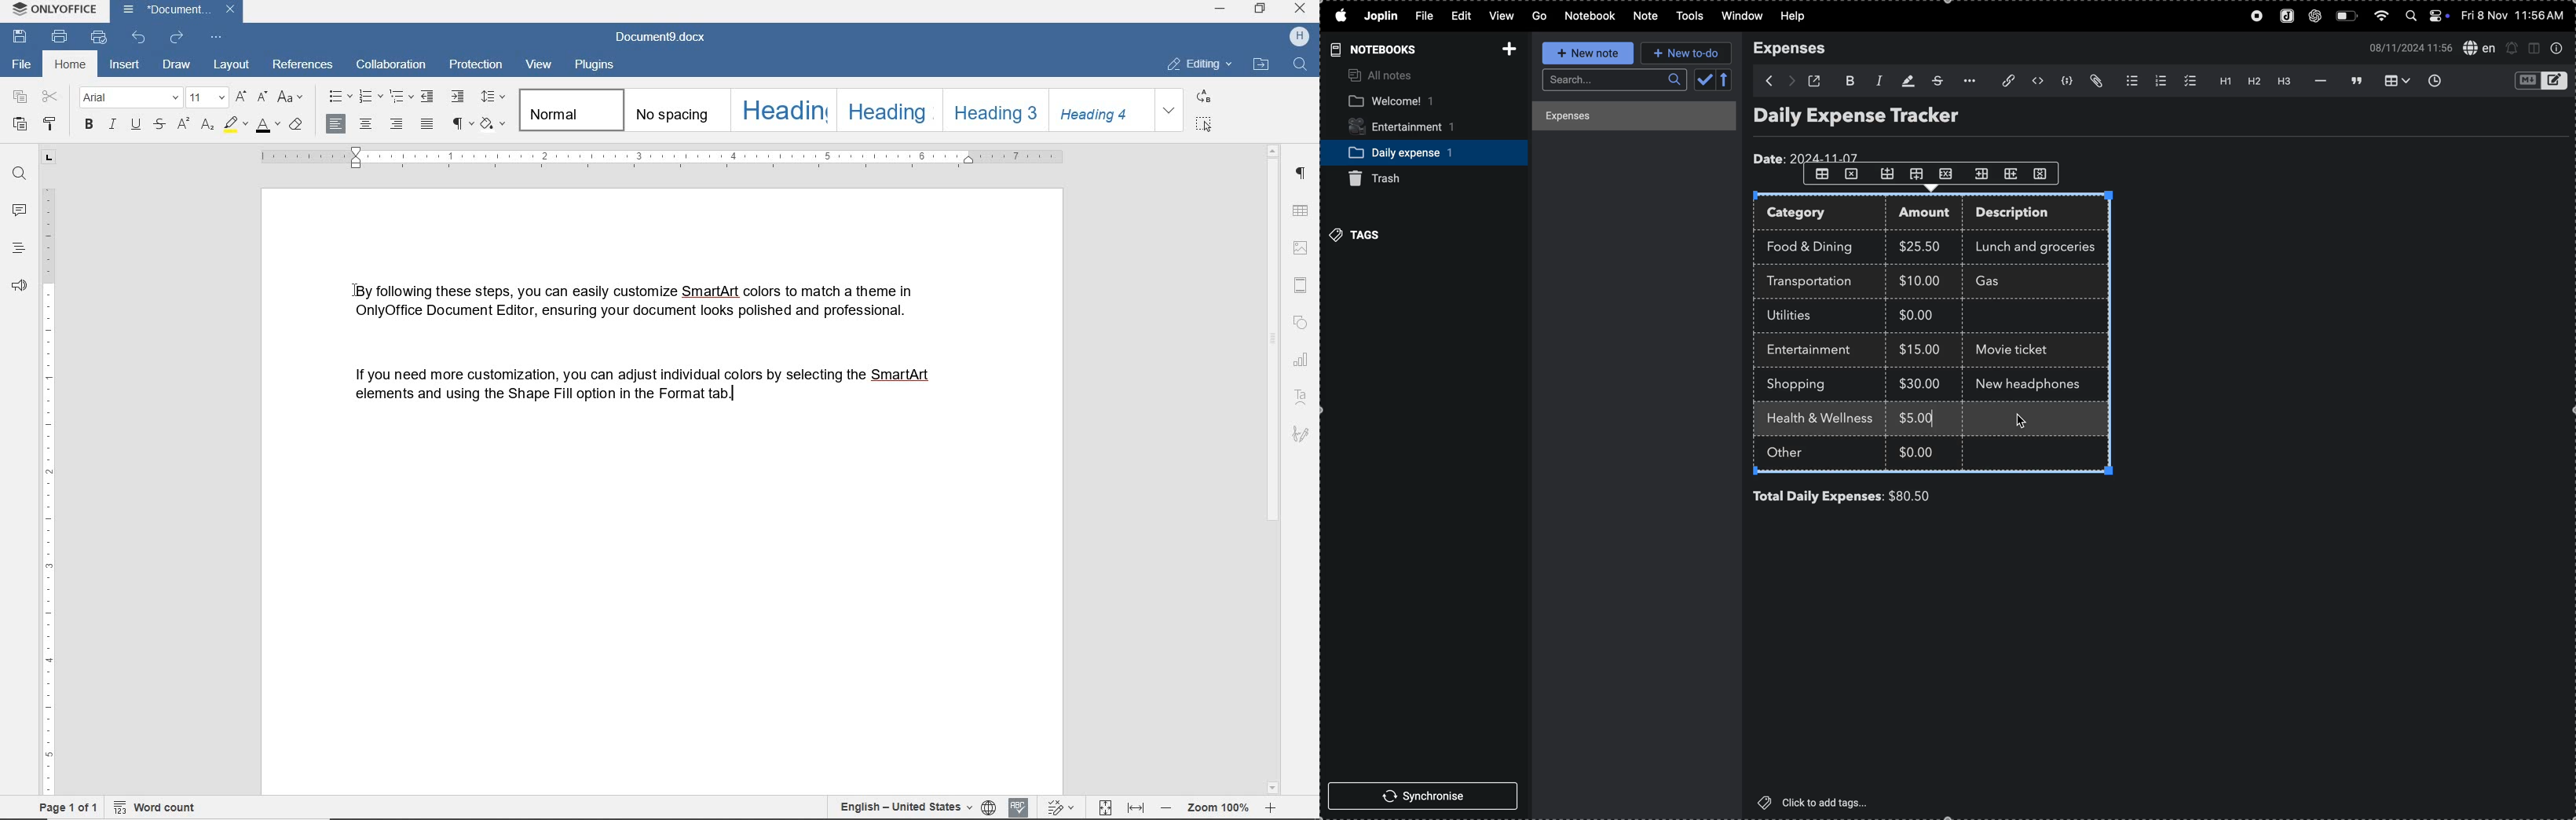 The width and height of the screenshot is (2576, 840). Describe the element at coordinates (1800, 316) in the screenshot. I see `utilites` at that location.